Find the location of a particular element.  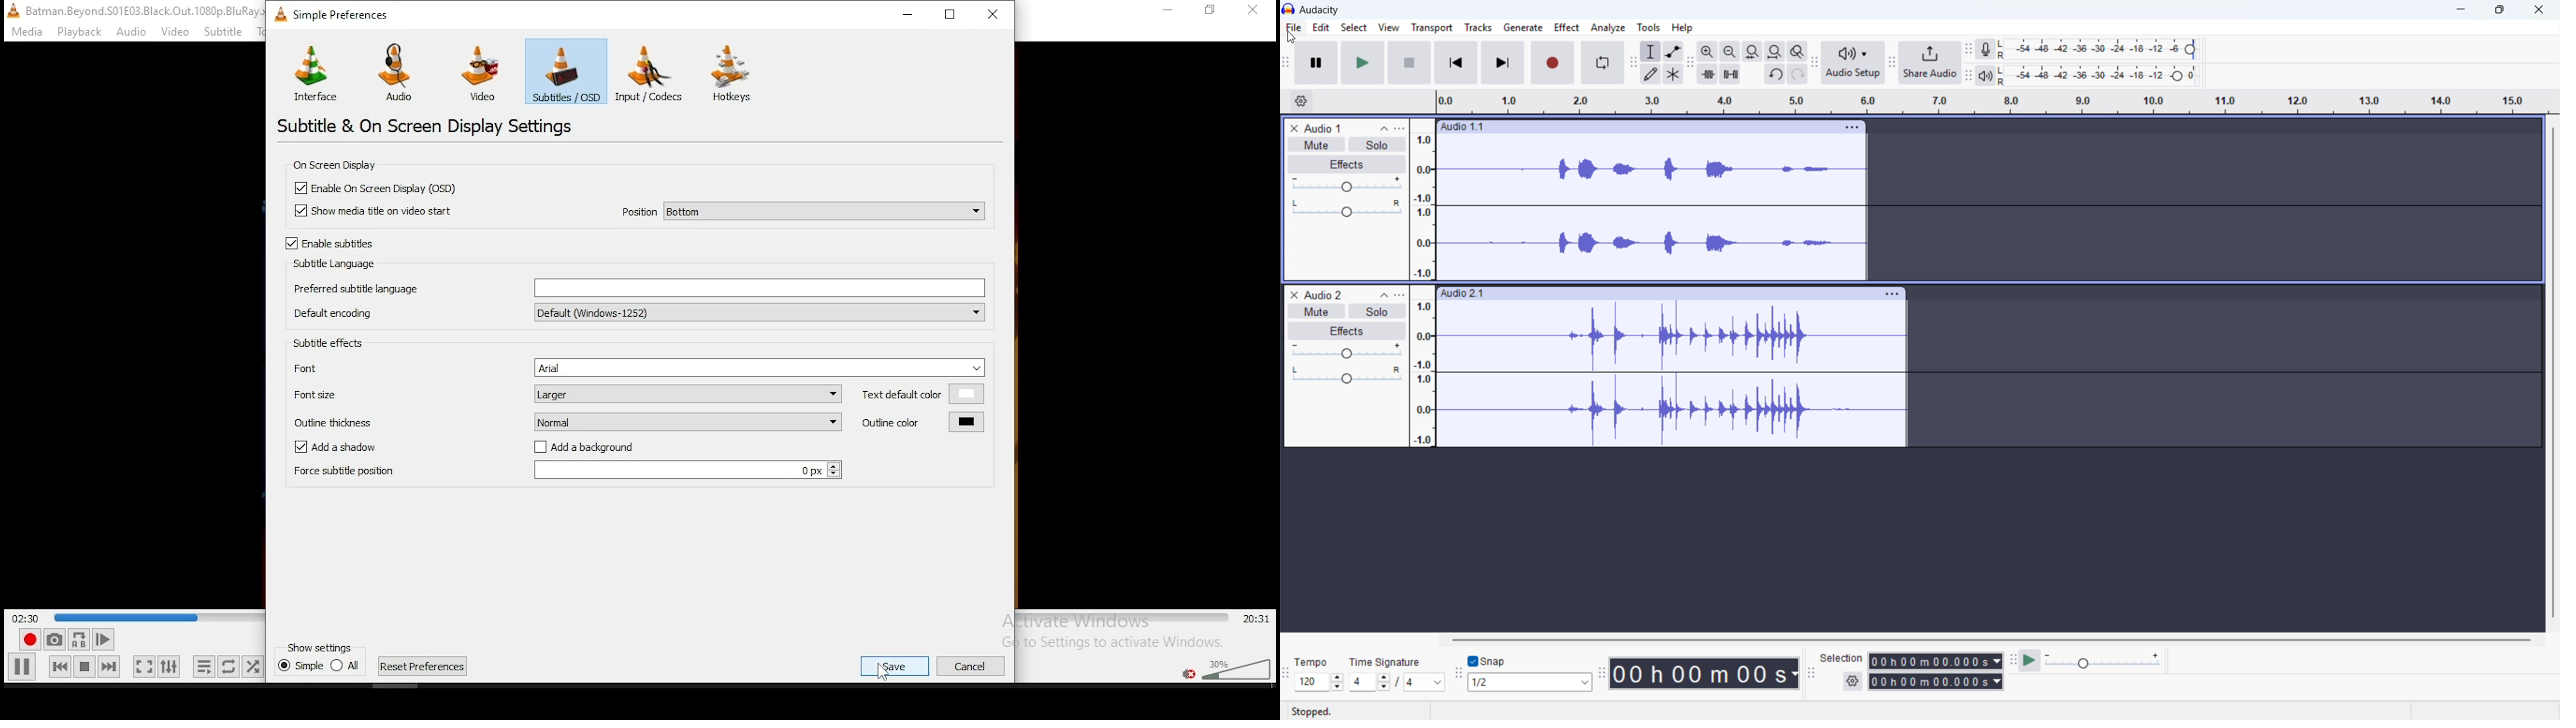

Edit toolbar  is located at coordinates (1690, 63).